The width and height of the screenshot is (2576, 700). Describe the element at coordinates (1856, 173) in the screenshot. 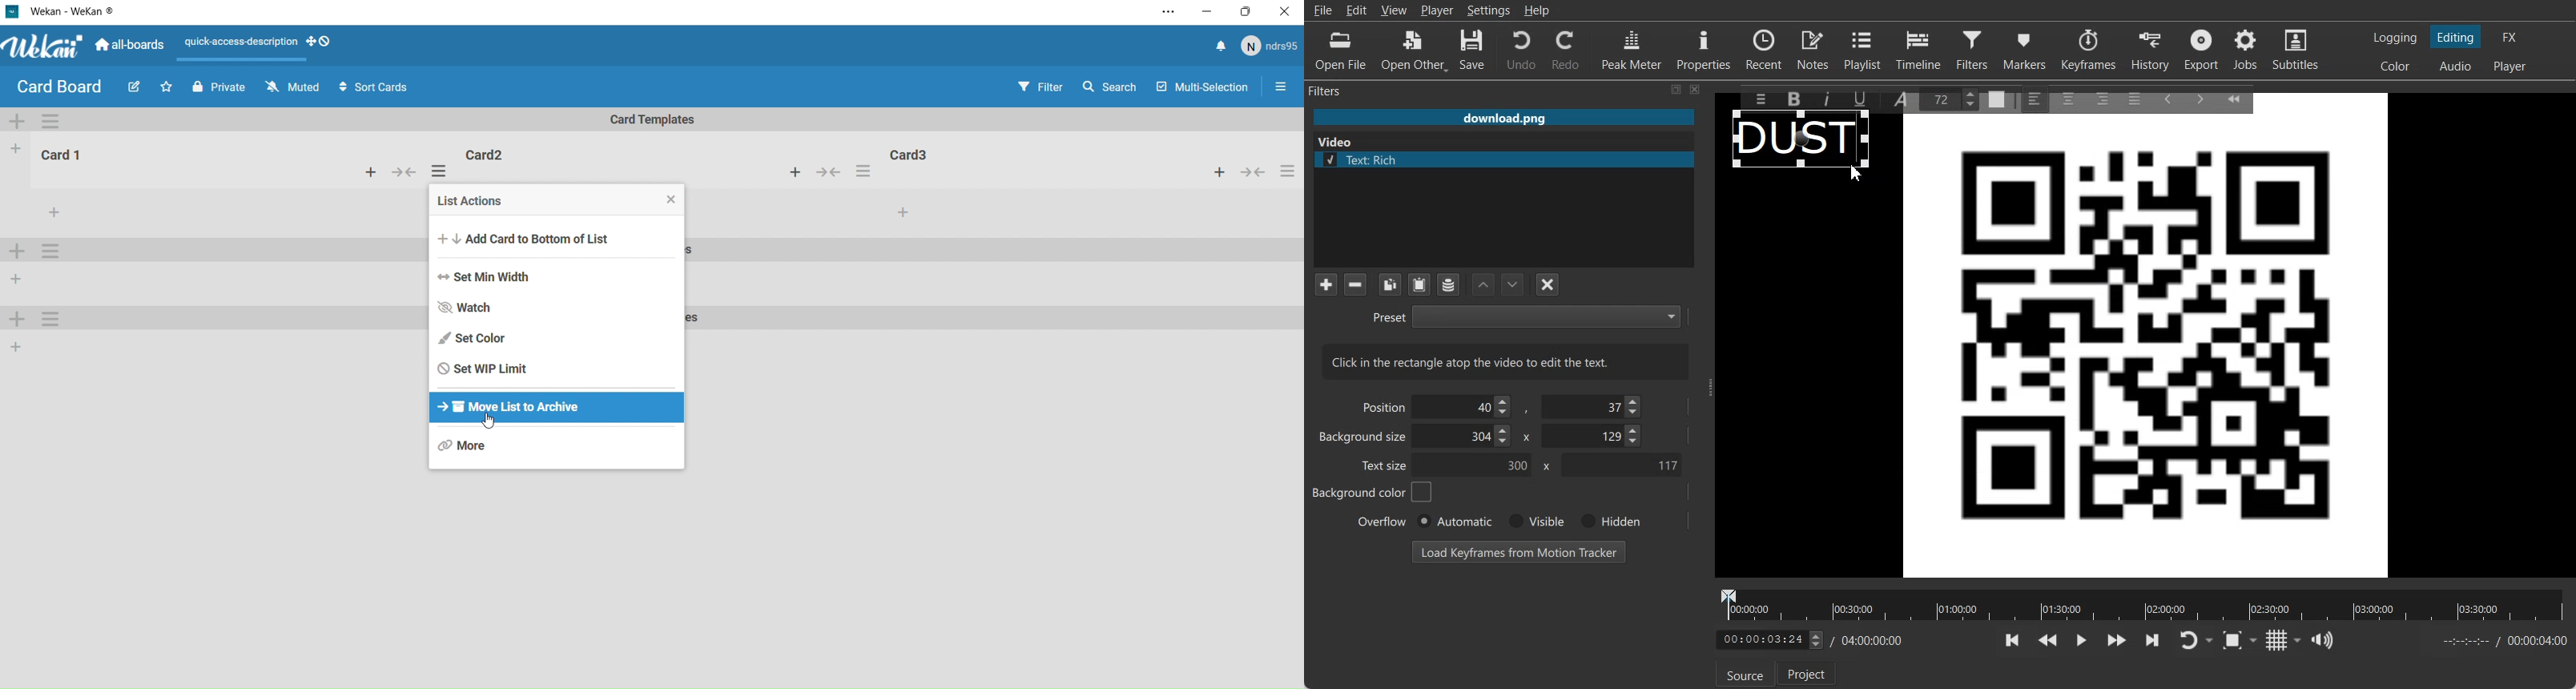

I see `Cursor` at that location.